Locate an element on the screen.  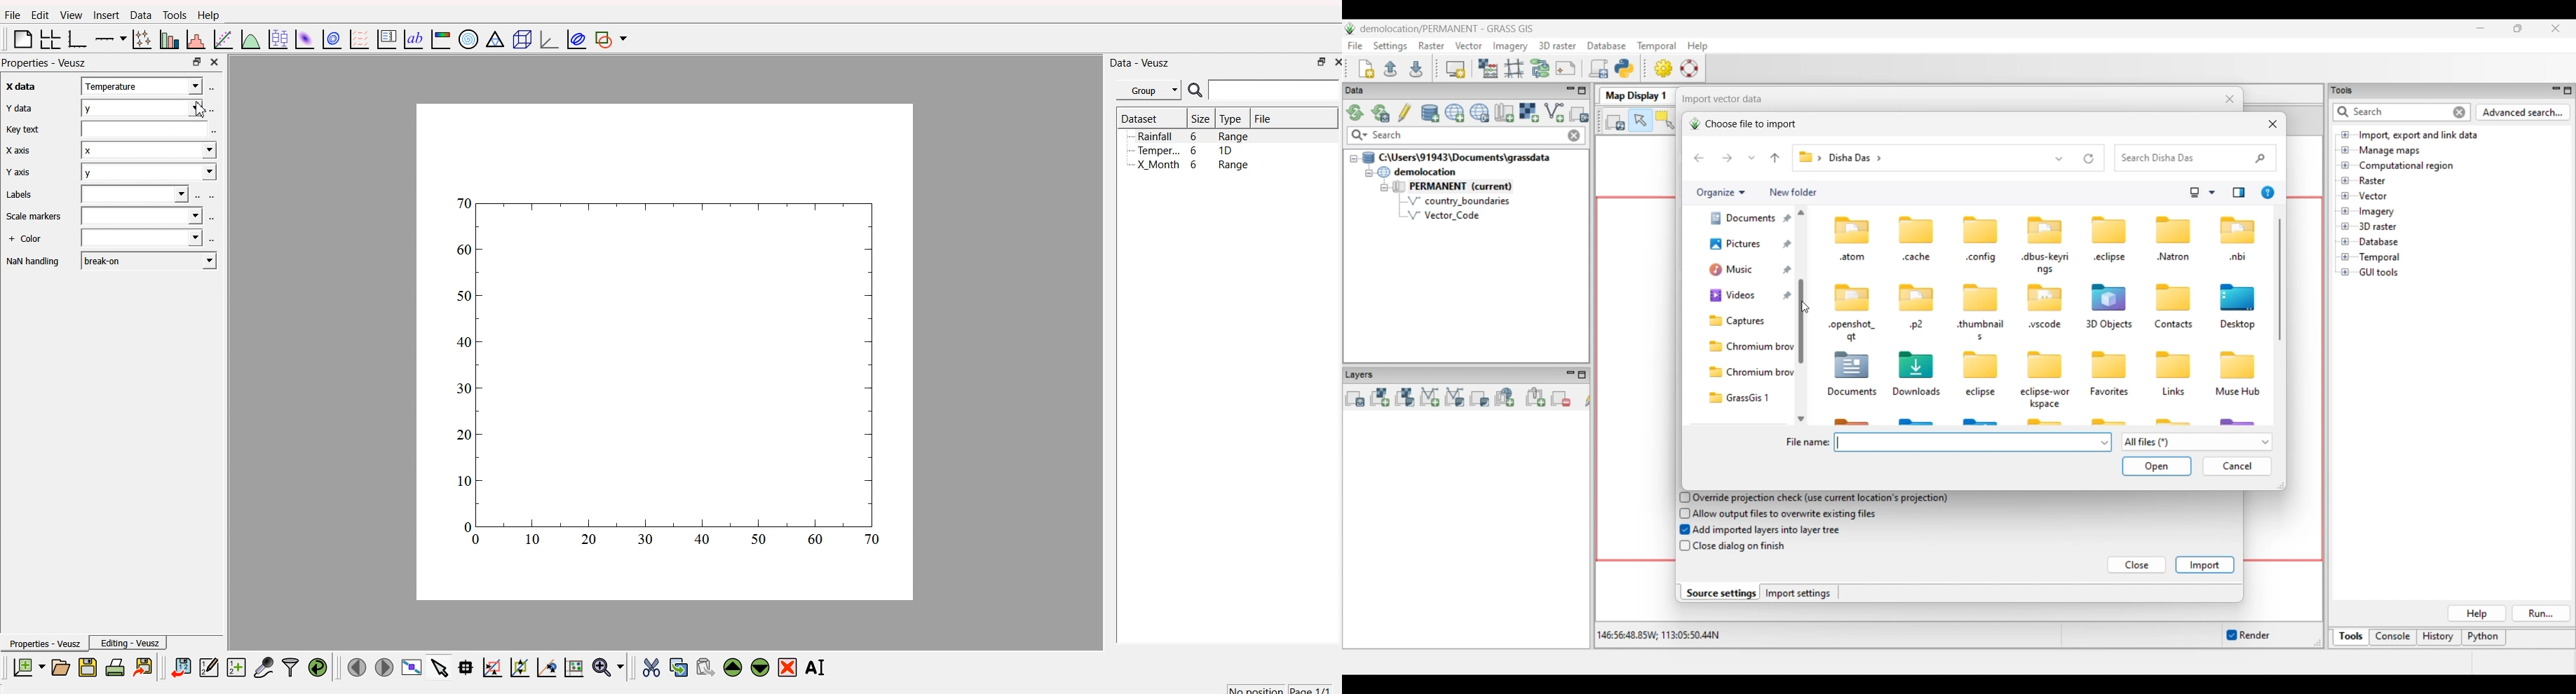
arrange grid in graph is located at coordinates (49, 40).